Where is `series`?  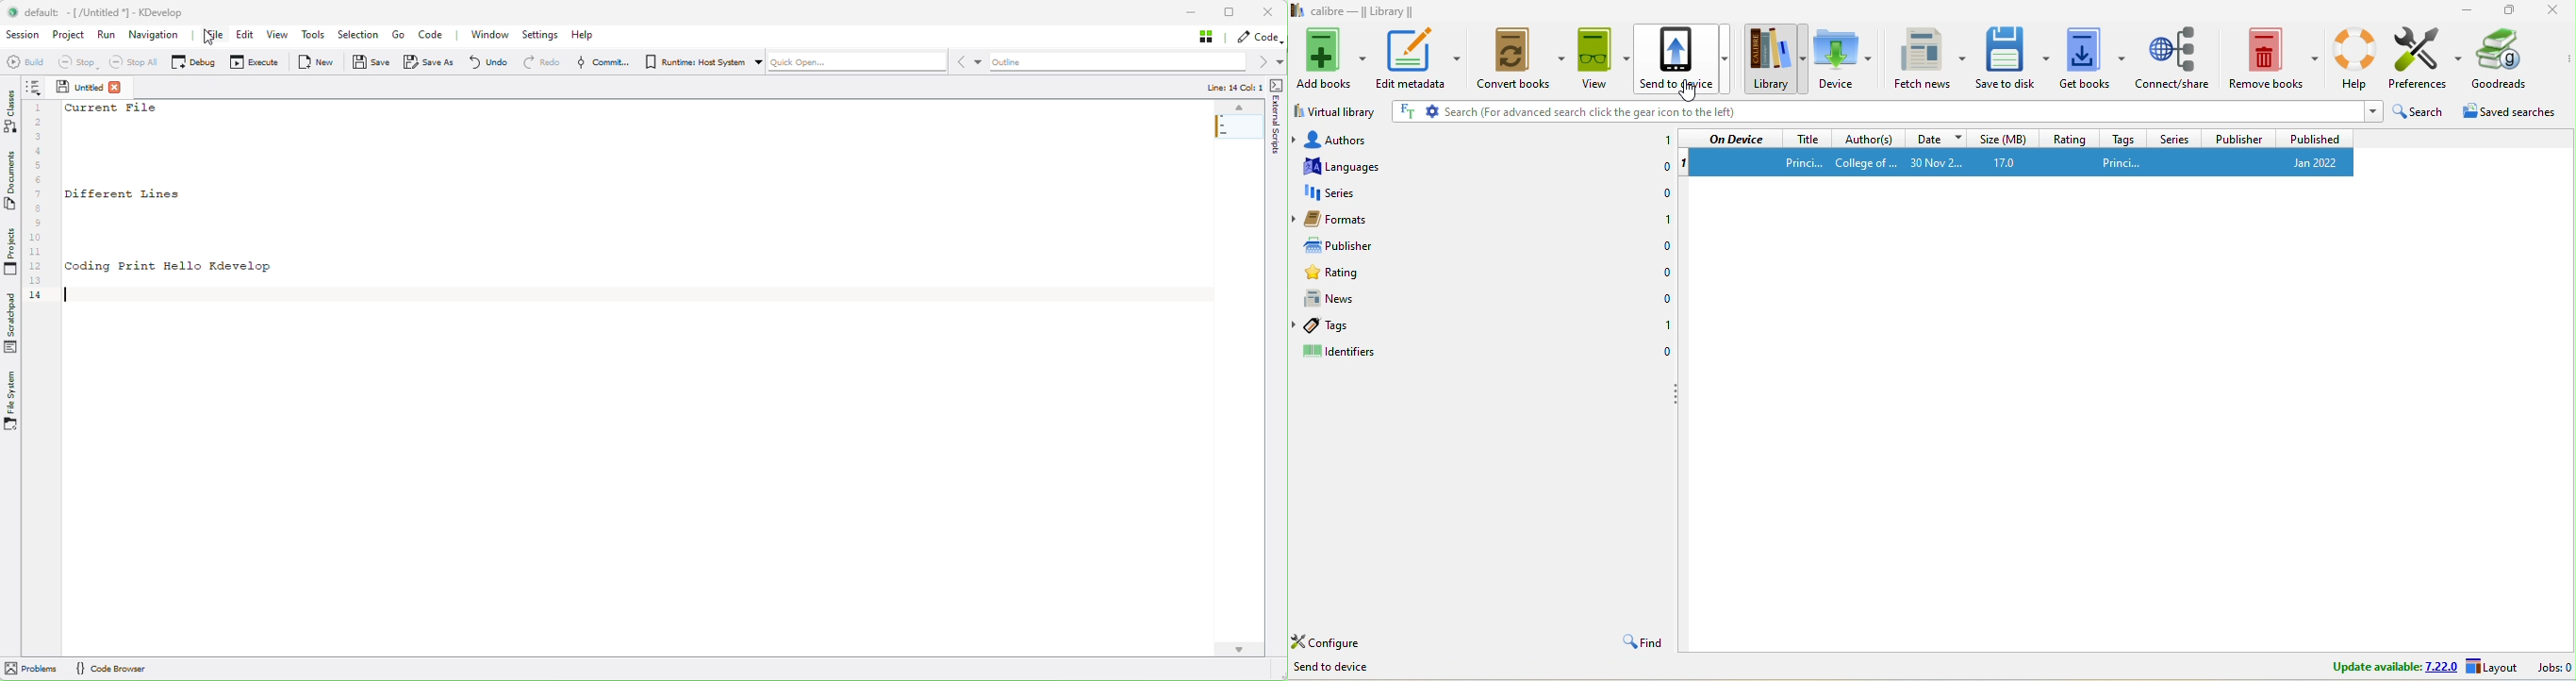 series is located at coordinates (1459, 192).